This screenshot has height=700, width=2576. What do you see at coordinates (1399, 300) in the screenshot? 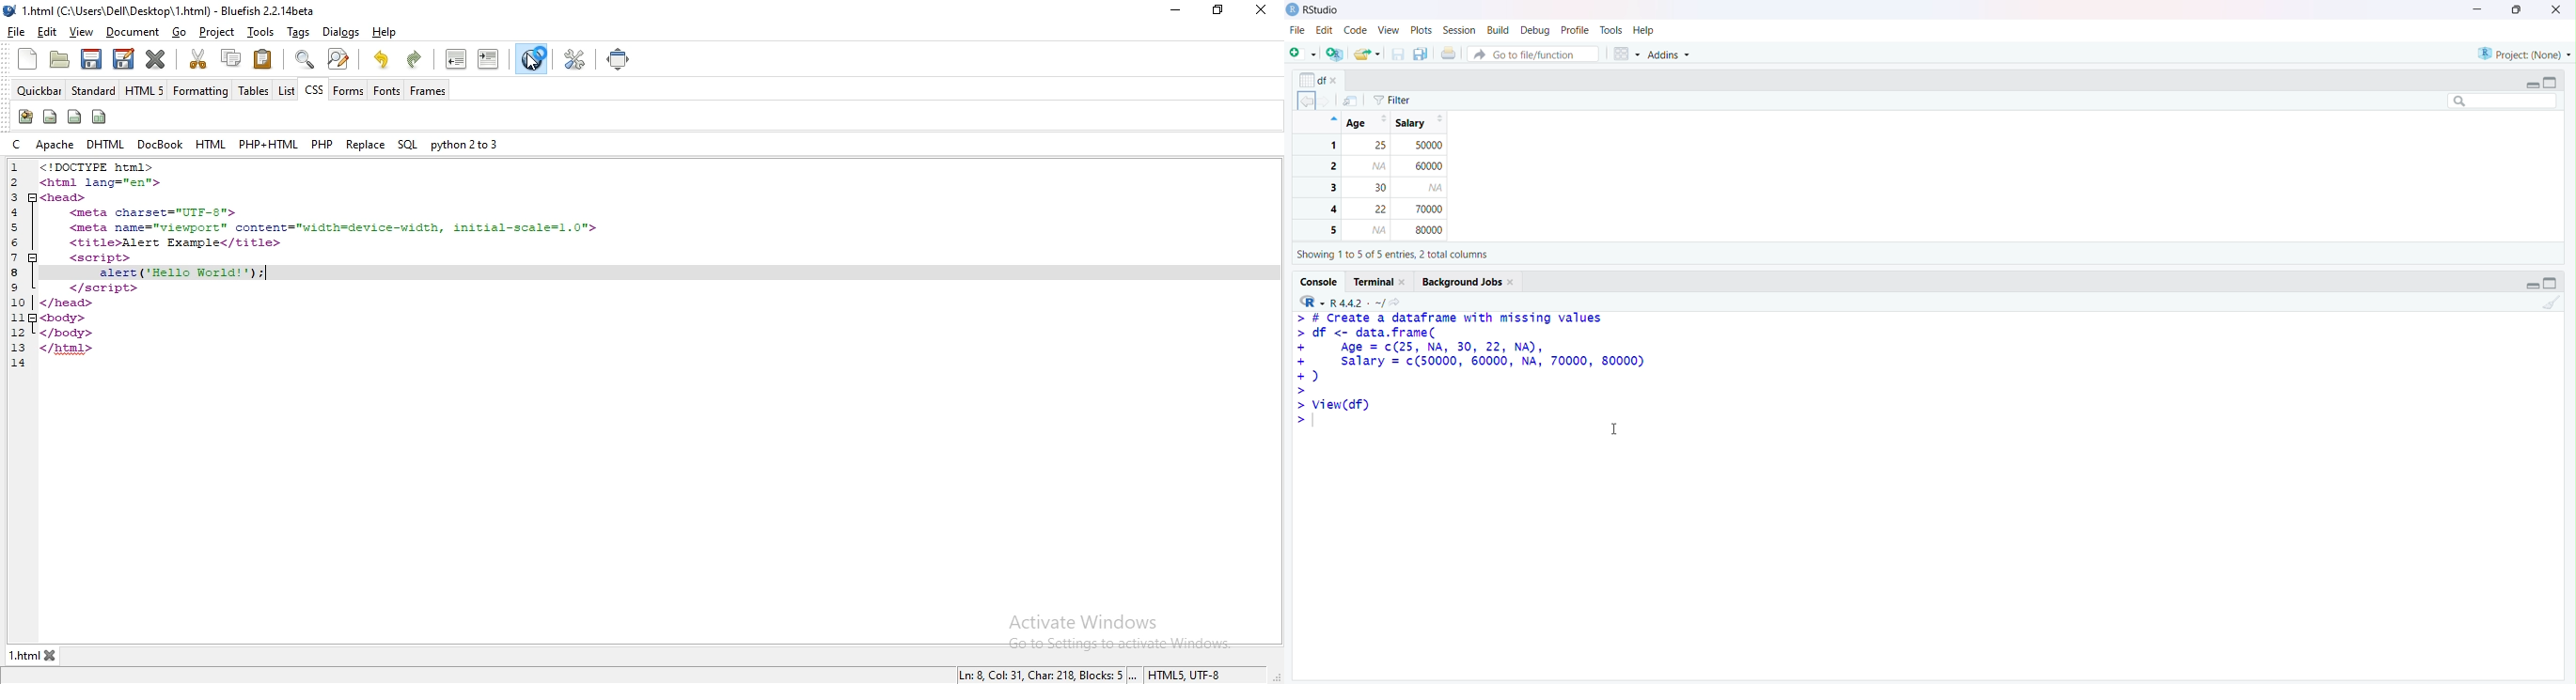
I see `View the current working directory` at bounding box center [1399, 300].